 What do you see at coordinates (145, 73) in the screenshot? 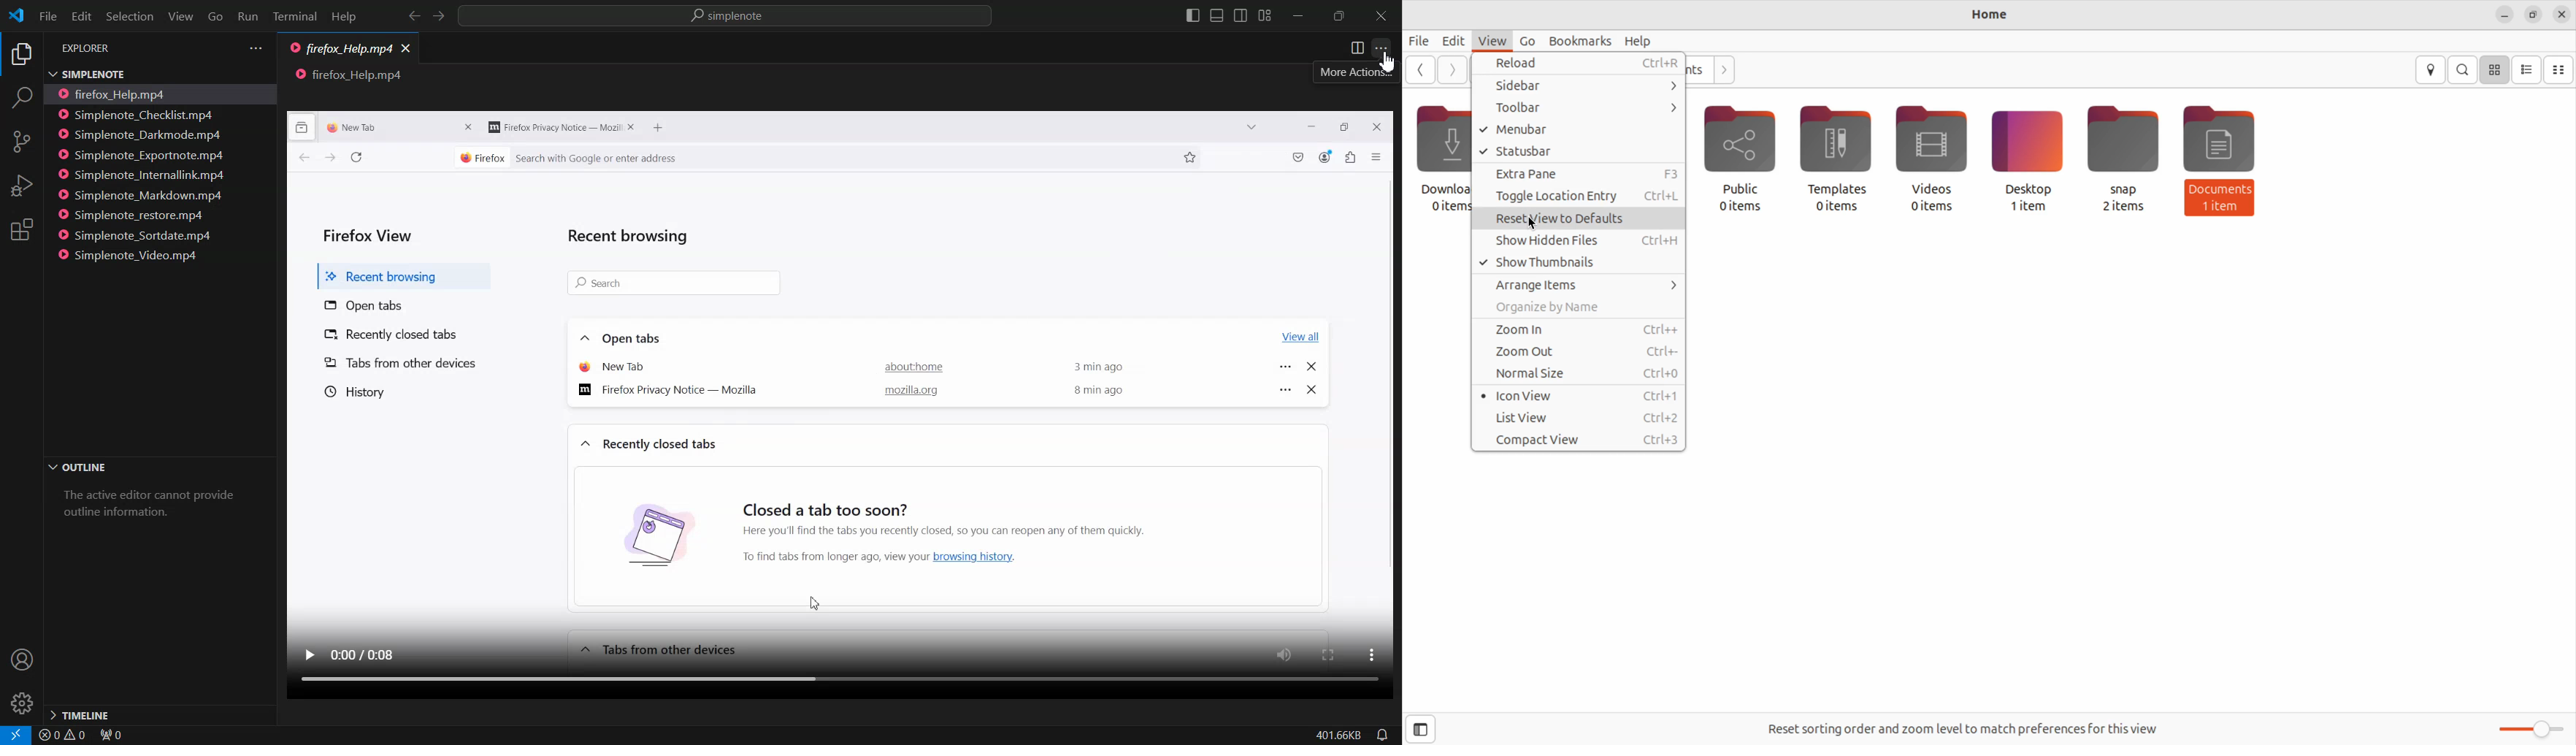
I see `Simplenote  Files` at bounding box center [145, 73].